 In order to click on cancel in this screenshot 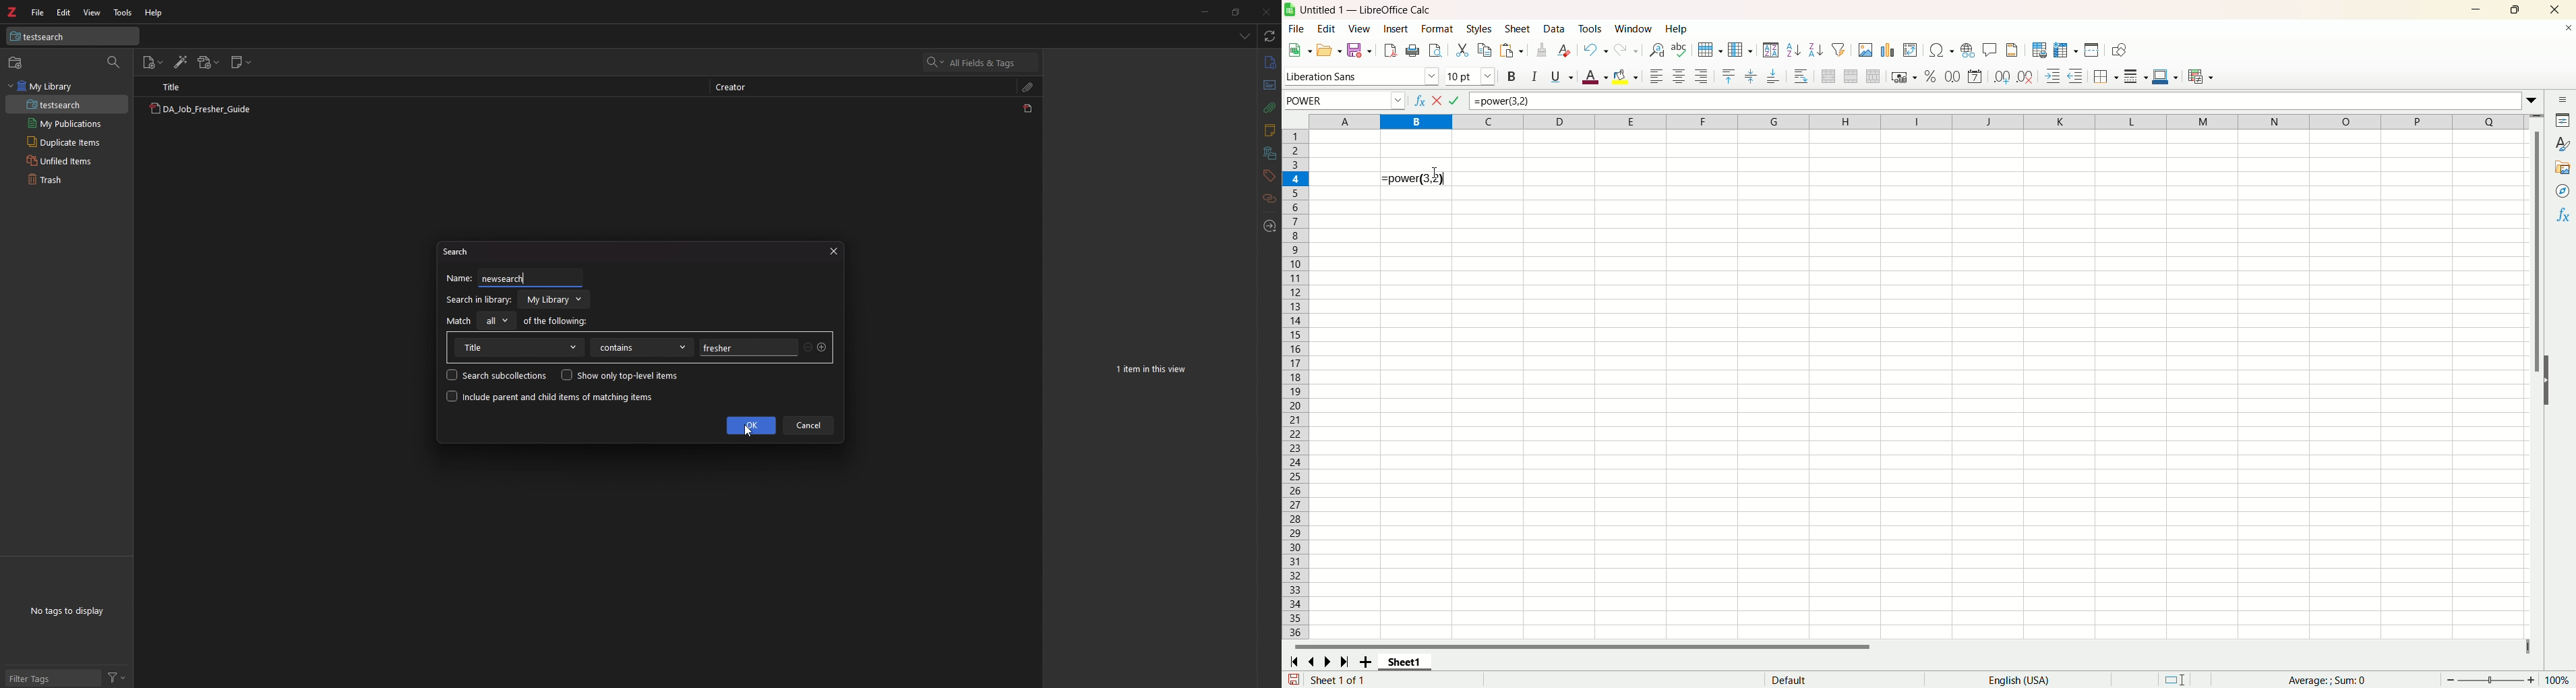, I will do `click(808, 425)`.